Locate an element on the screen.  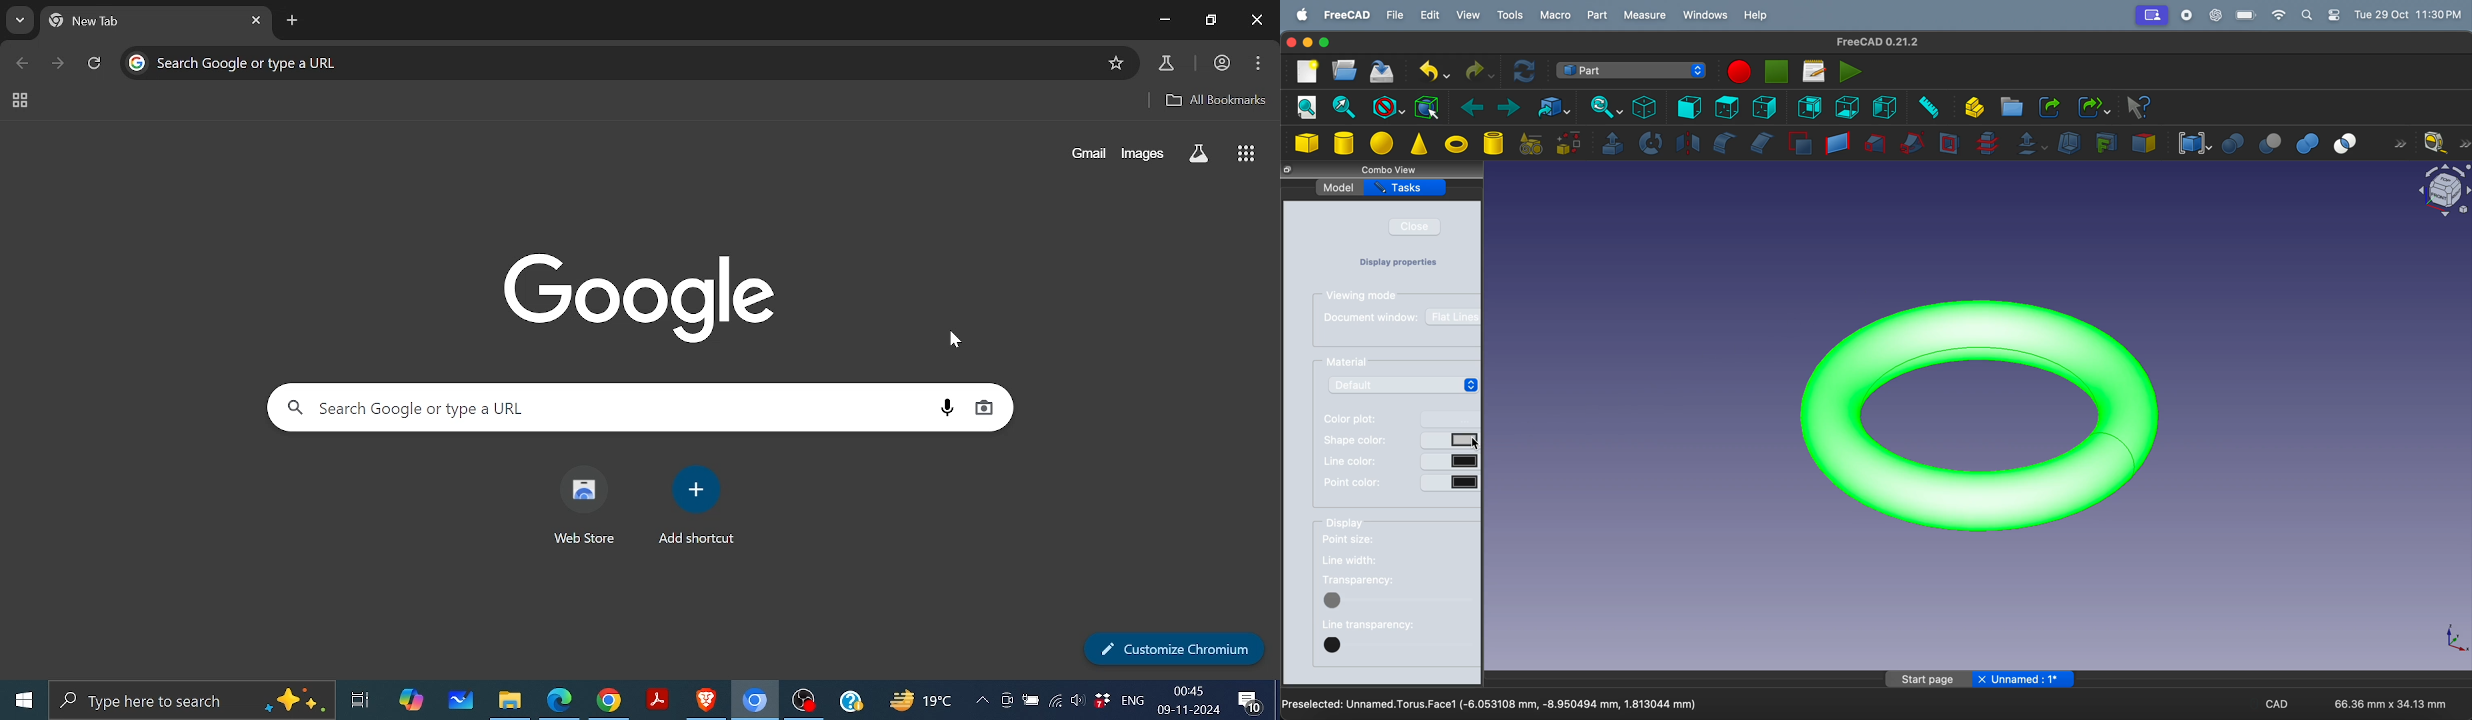
Meet now is located at coordinates (1005, 701).